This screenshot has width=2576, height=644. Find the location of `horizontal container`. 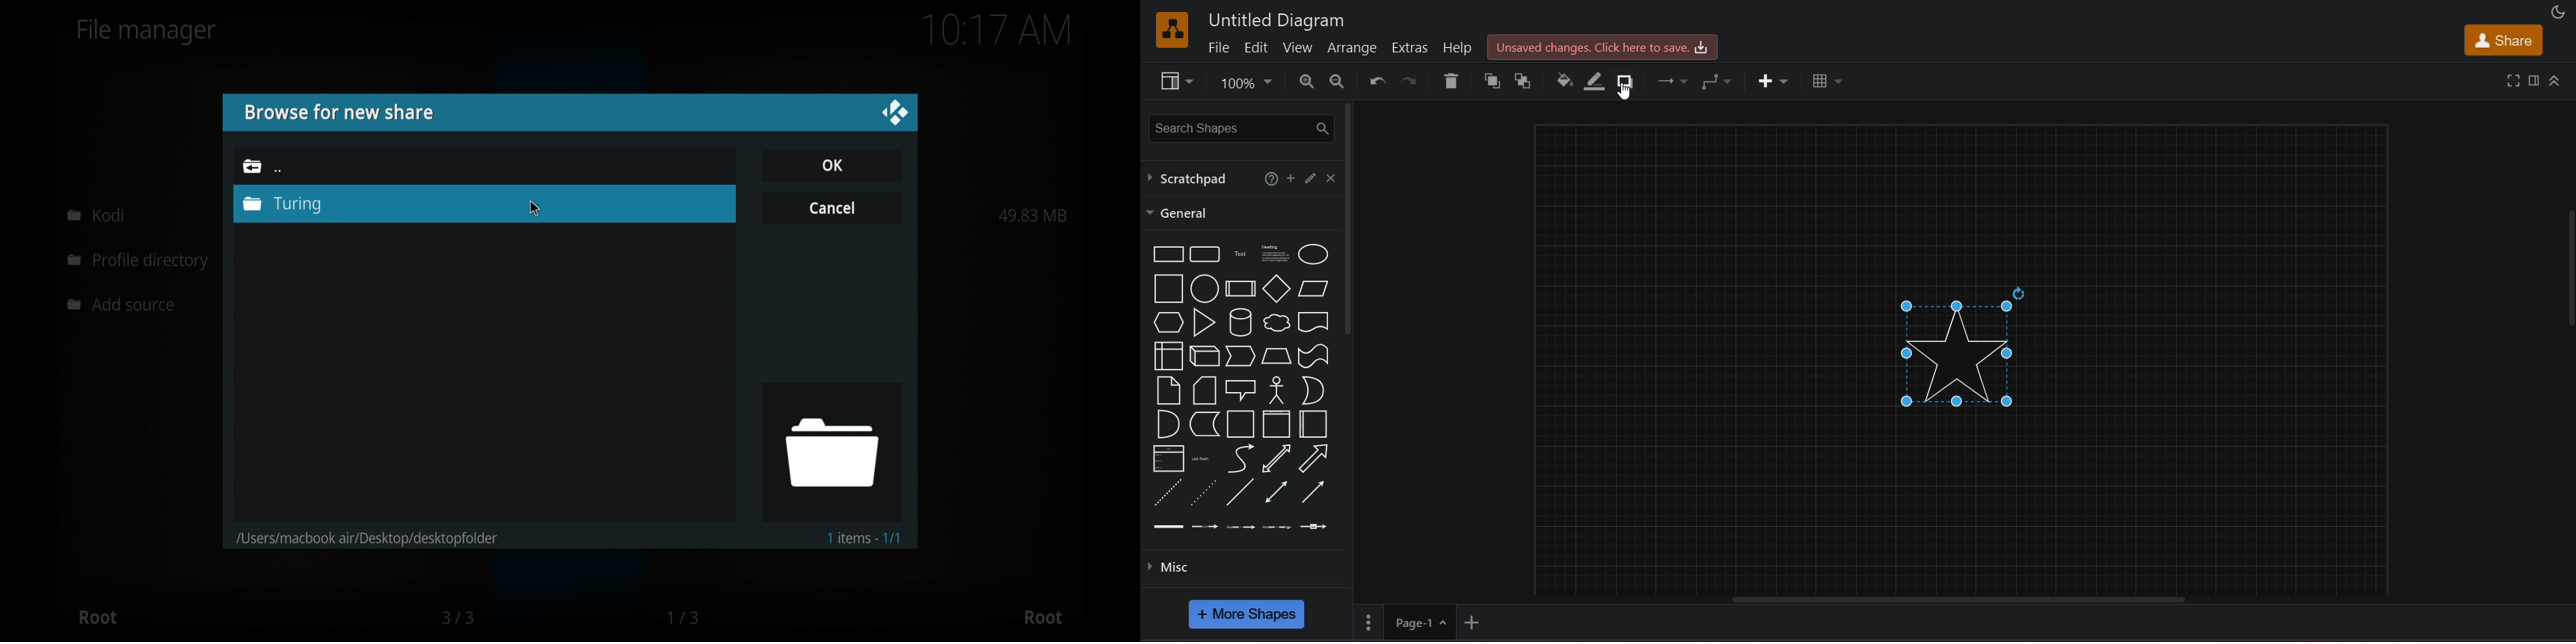

horizontal container is located at coordinates (1315, 424).